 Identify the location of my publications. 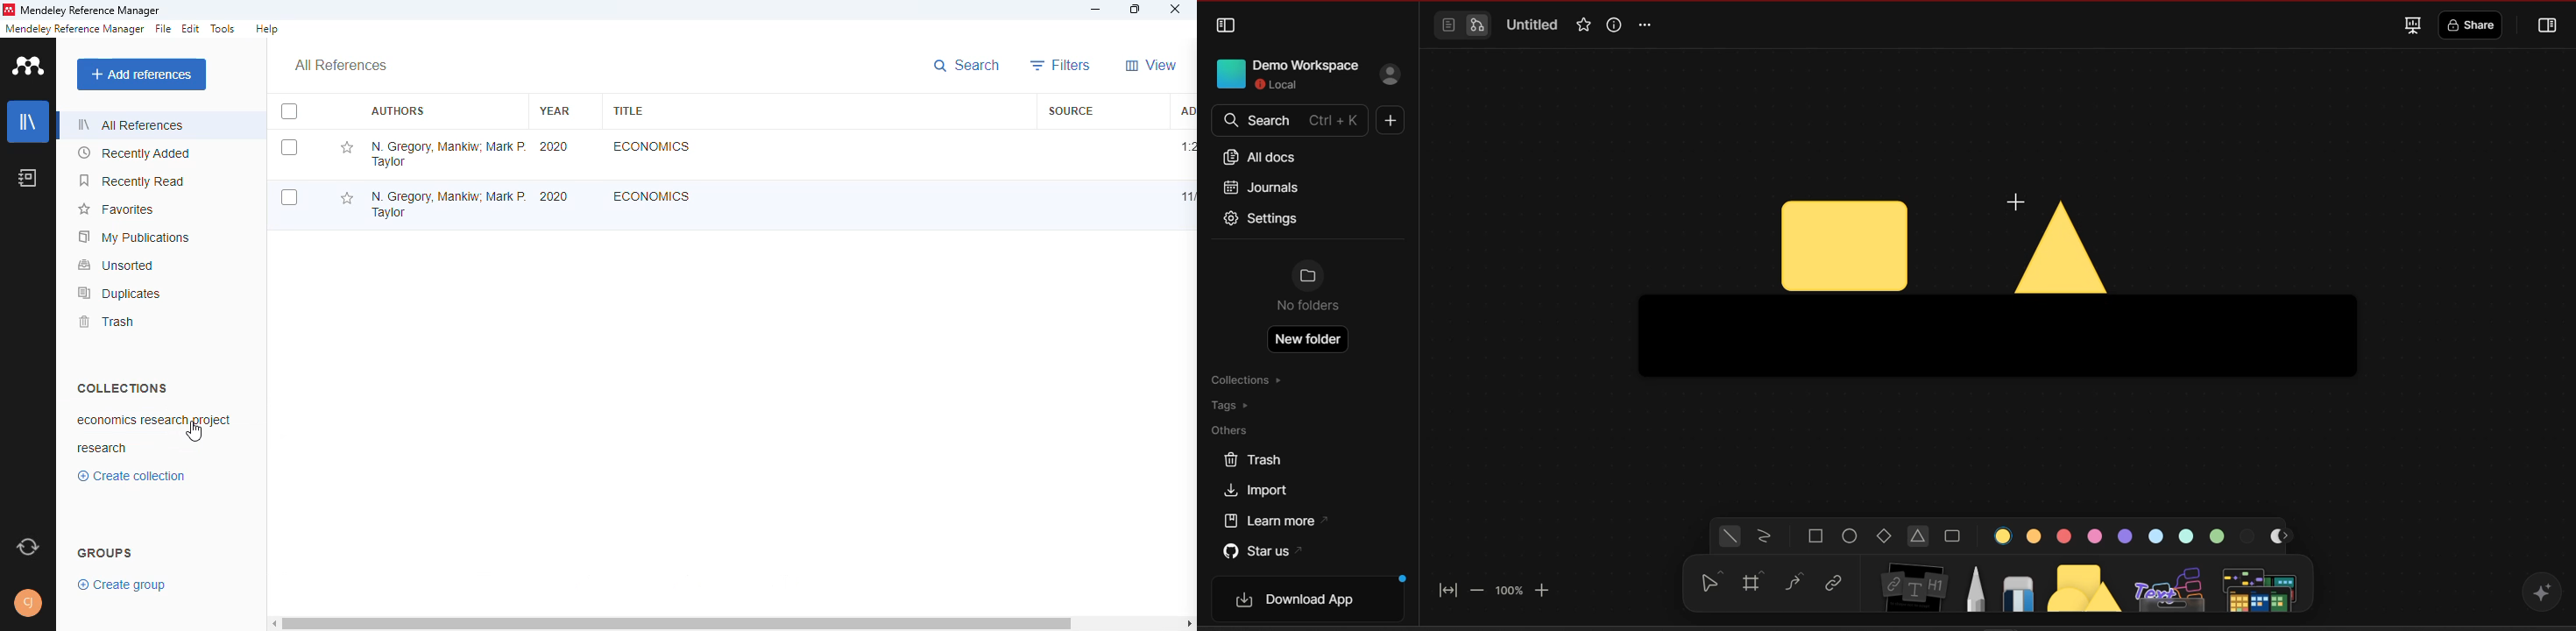
(135, 237).